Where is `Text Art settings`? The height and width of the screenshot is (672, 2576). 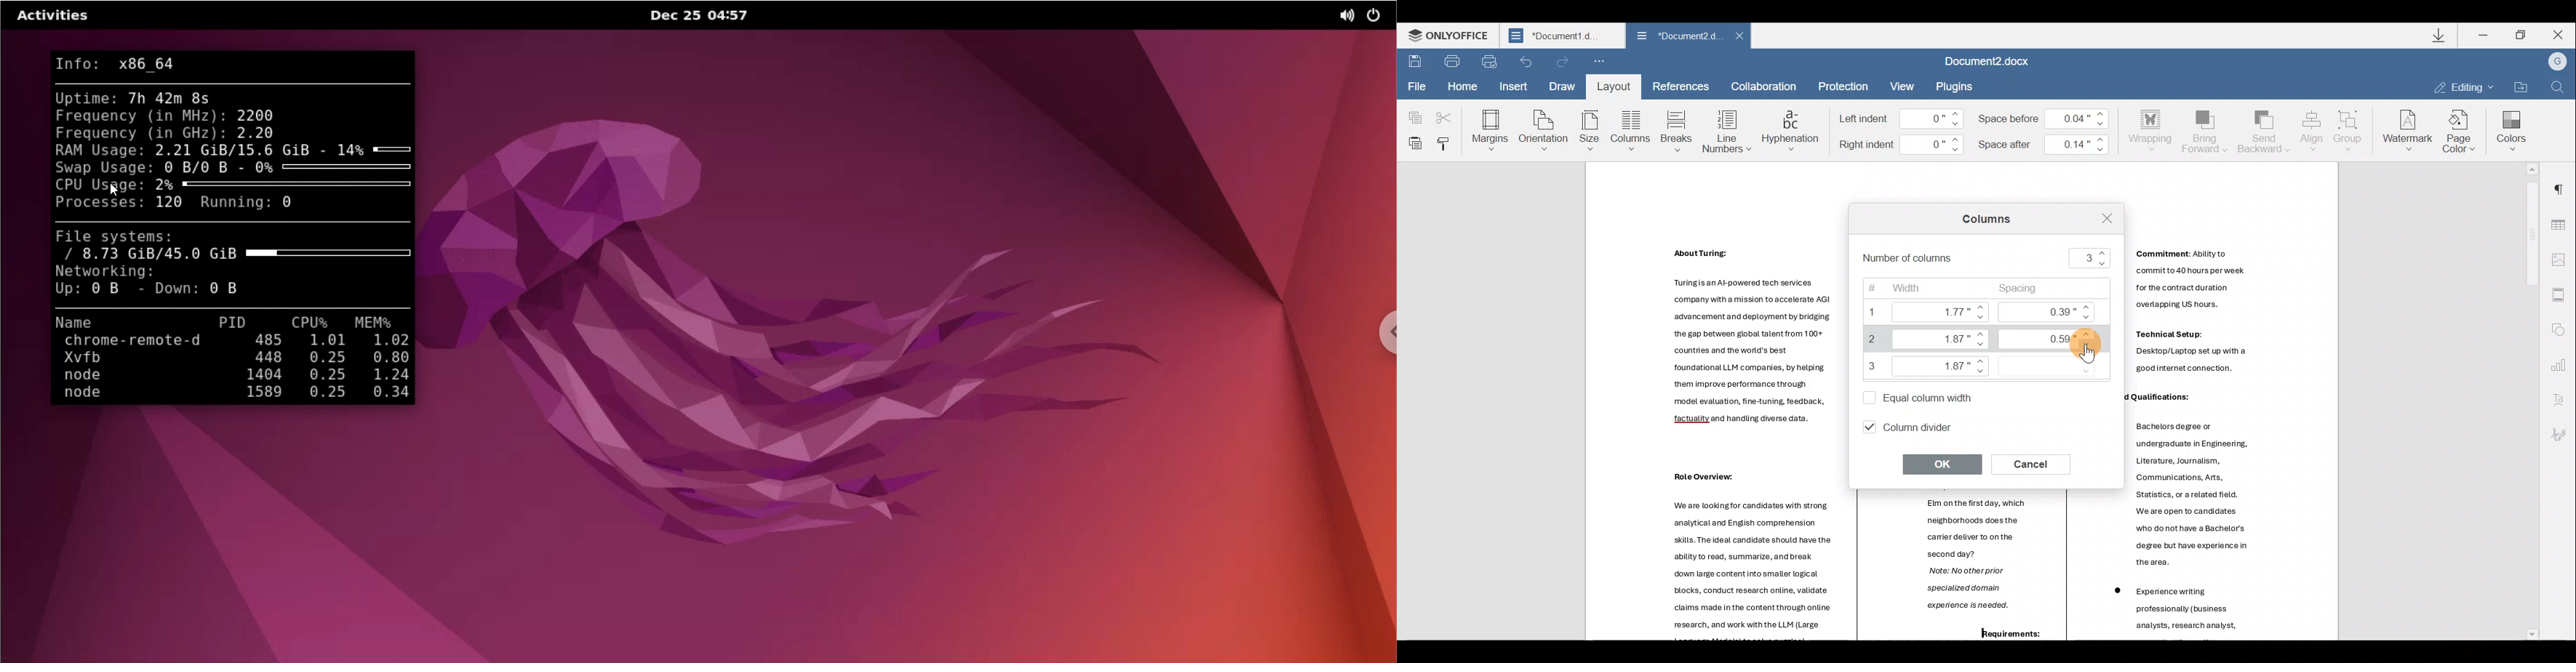 Text Art settings is located at coordinates (2561, 401).